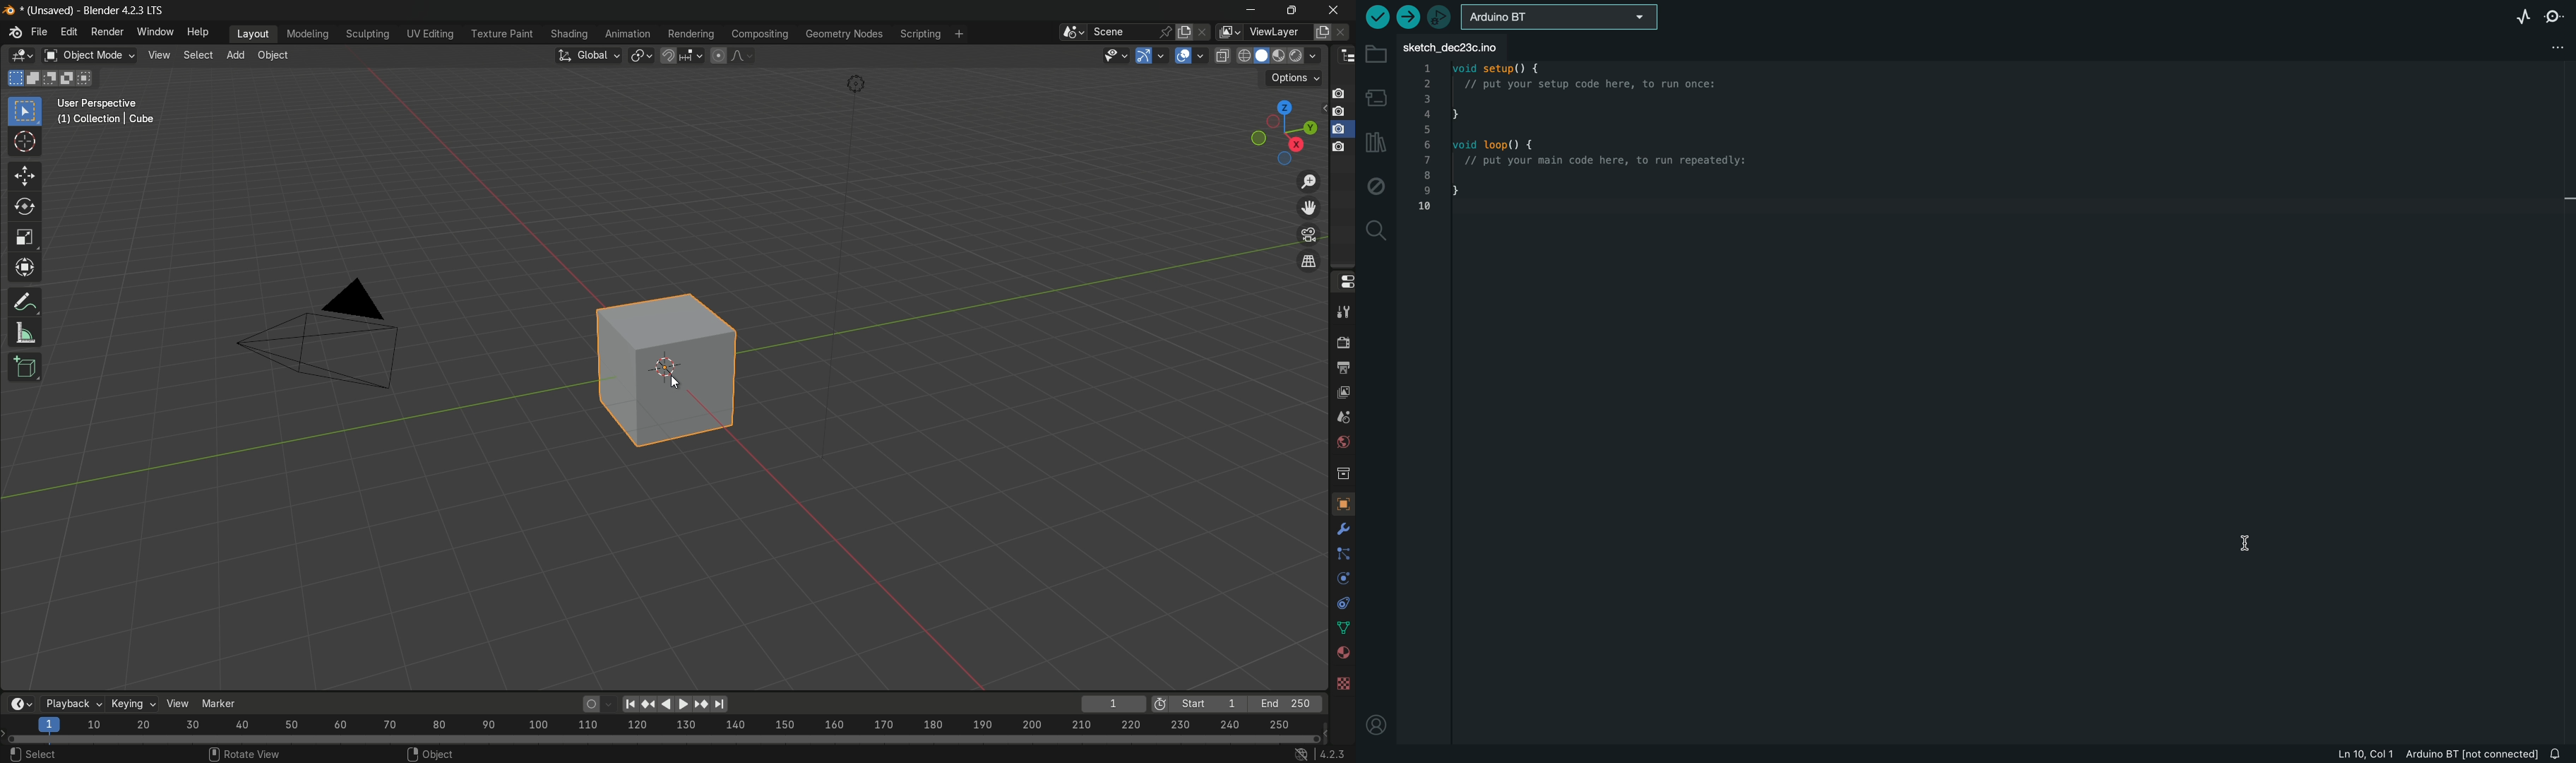  Describe the element at coordinates (1201, 31) in the screenshot. I see `delete scene` at that location.